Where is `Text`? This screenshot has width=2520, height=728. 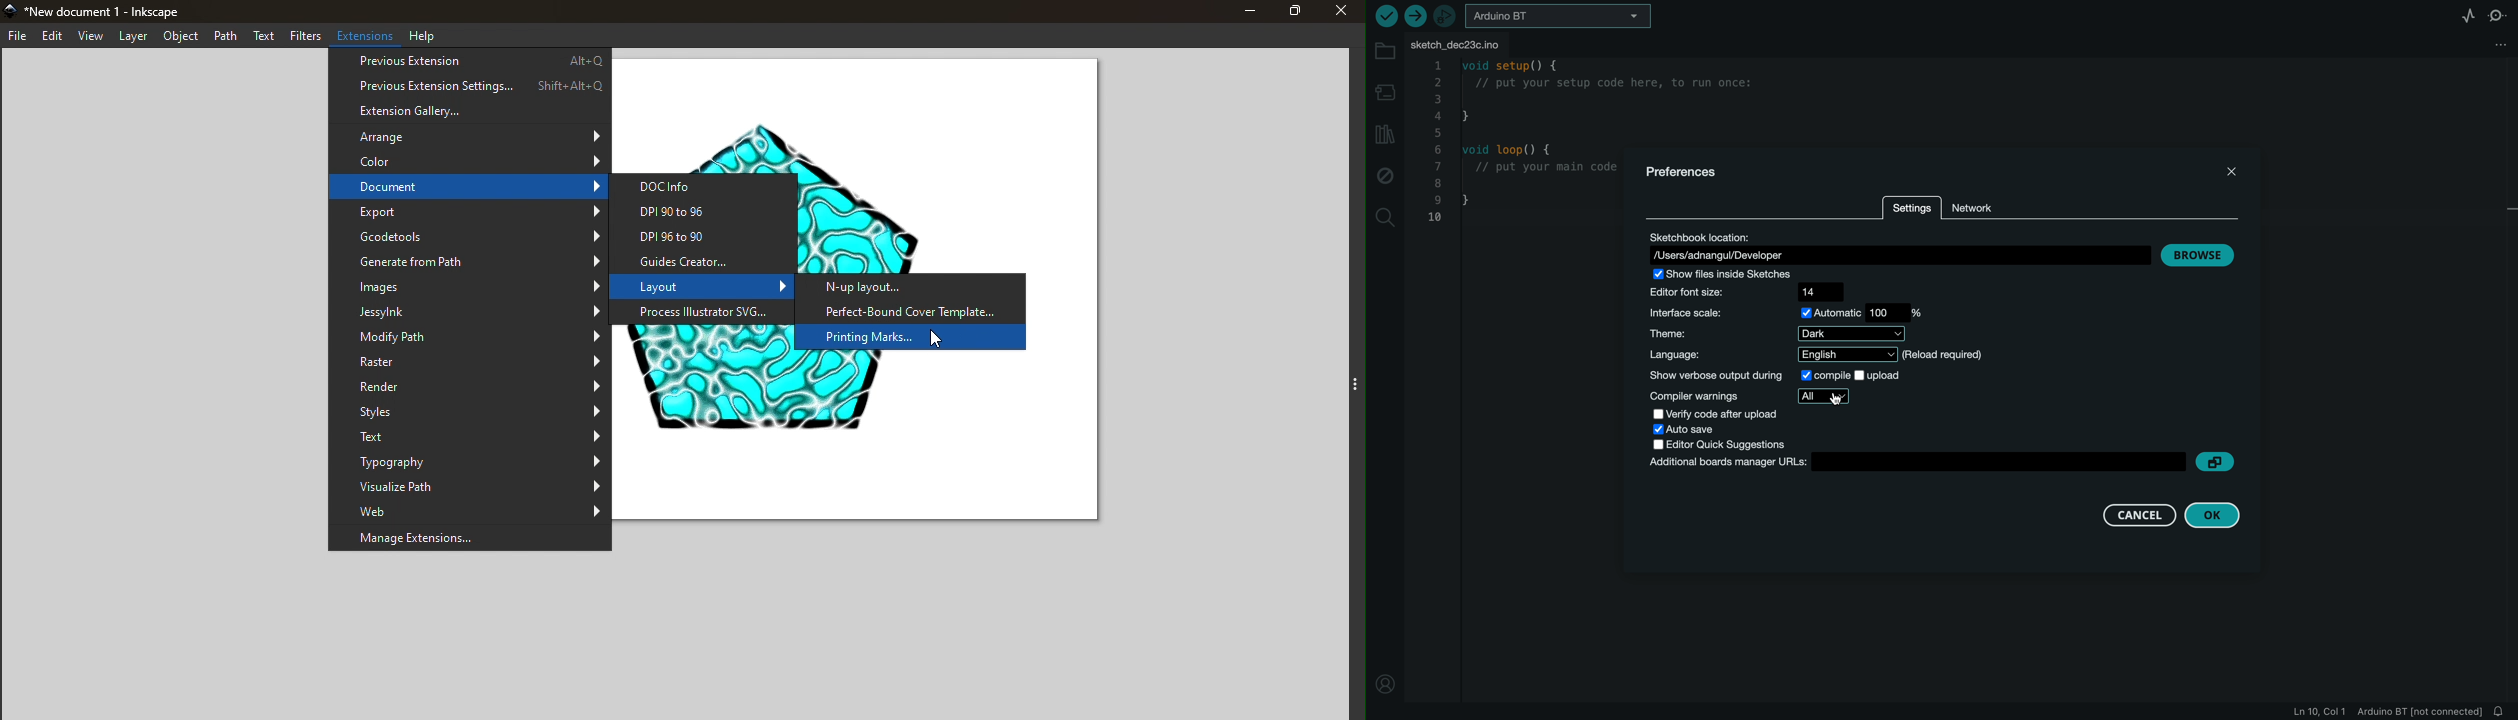 Text is located at coordinates (265, 37).